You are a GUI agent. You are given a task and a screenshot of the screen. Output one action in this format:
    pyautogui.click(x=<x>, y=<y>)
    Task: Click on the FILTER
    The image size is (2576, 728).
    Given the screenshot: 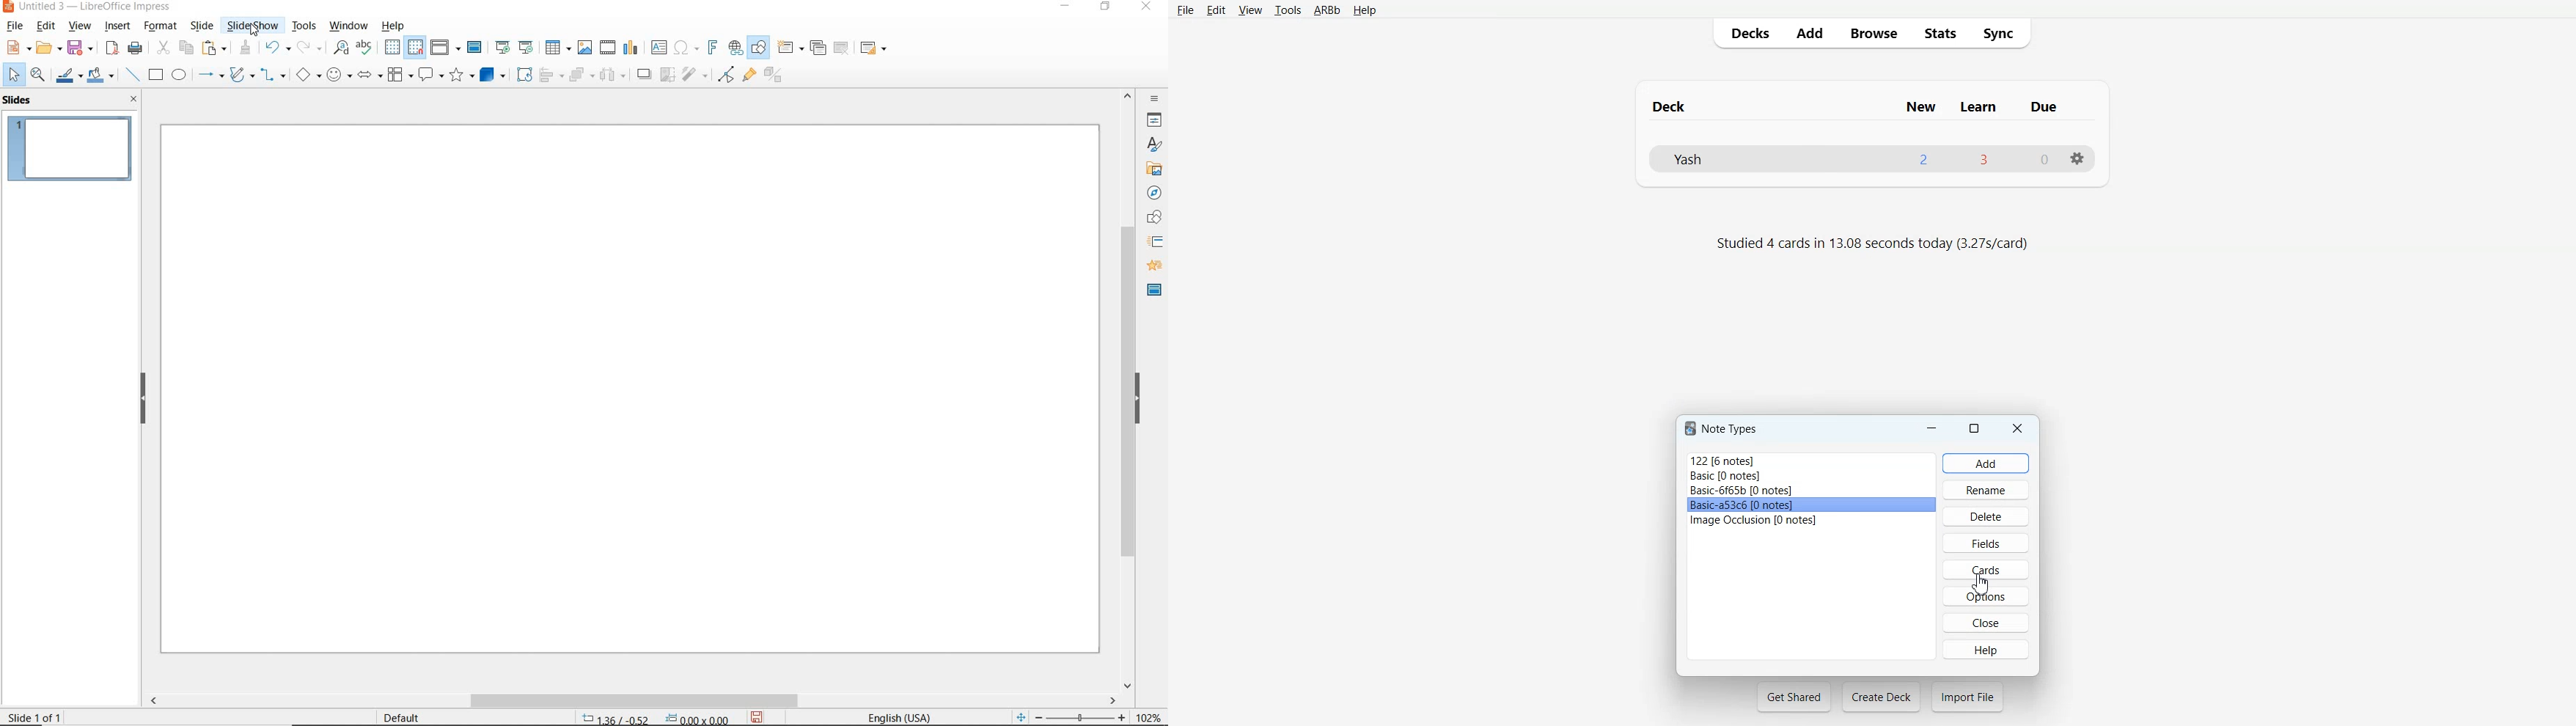 What is the action you would take?
    pyautogui.click(x=695, y=74)
    